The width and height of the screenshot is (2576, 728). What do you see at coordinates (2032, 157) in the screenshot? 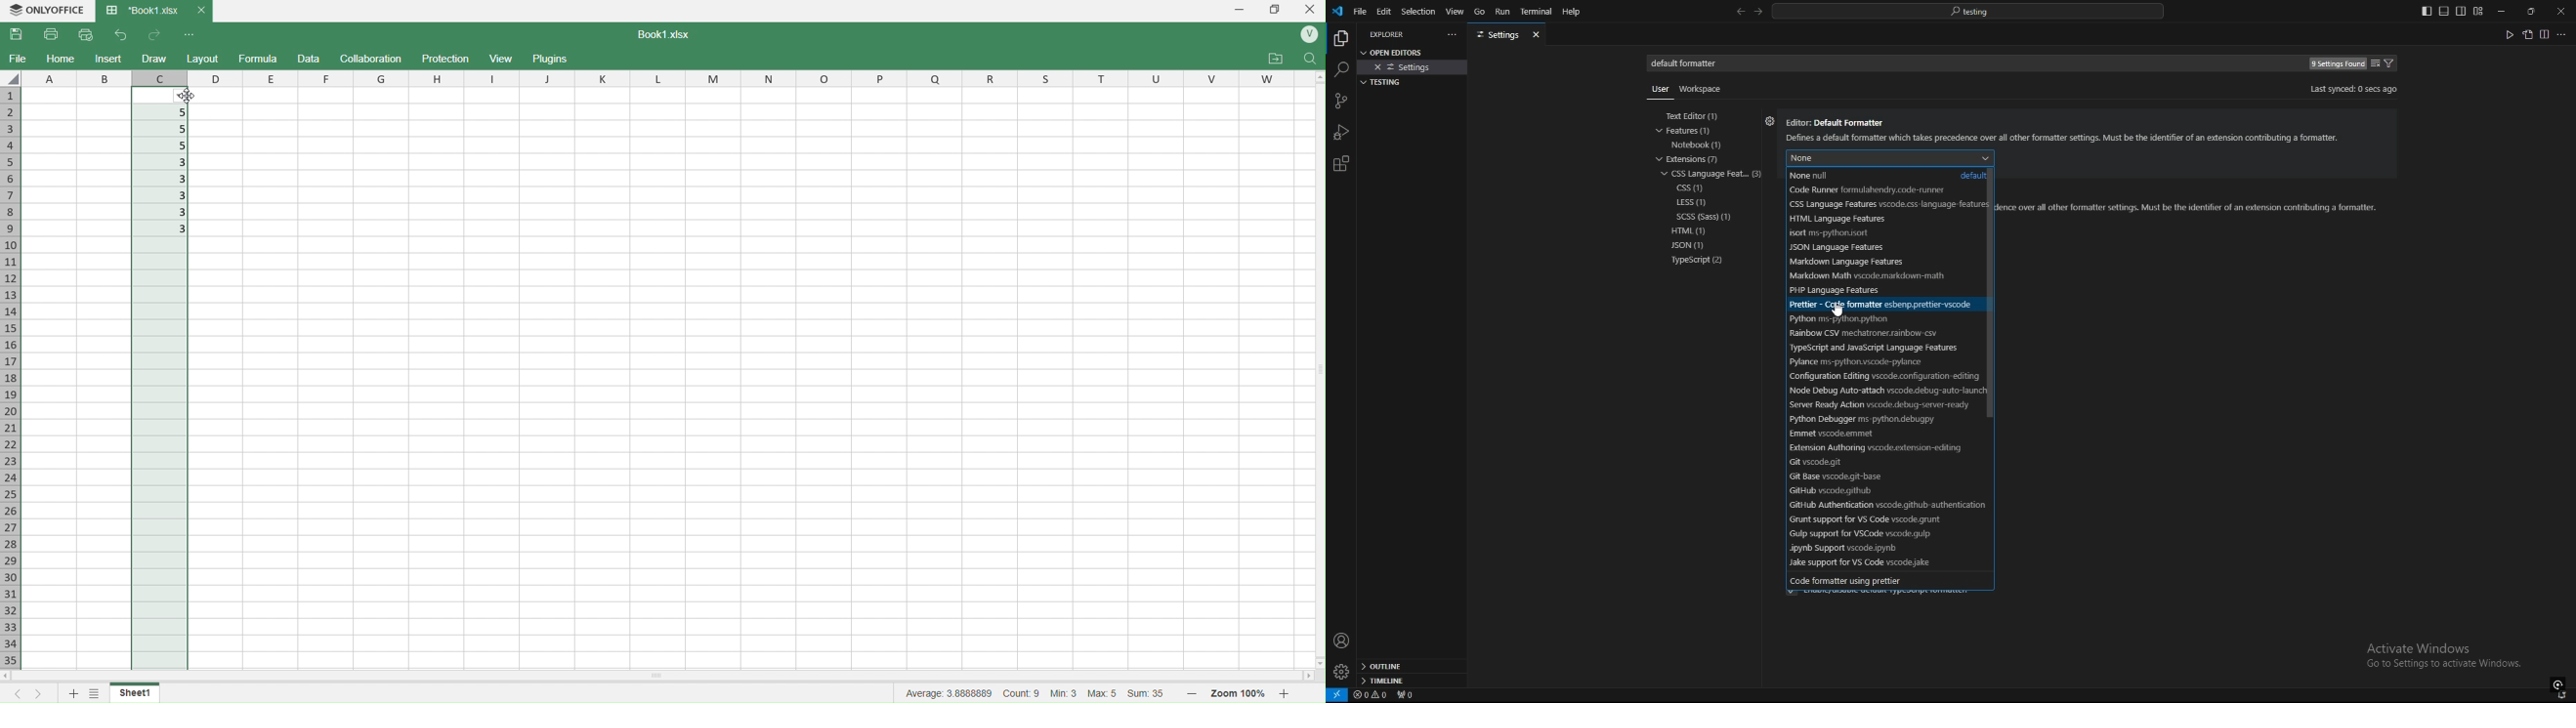
I see `none` at bounding box center [2032, 157].